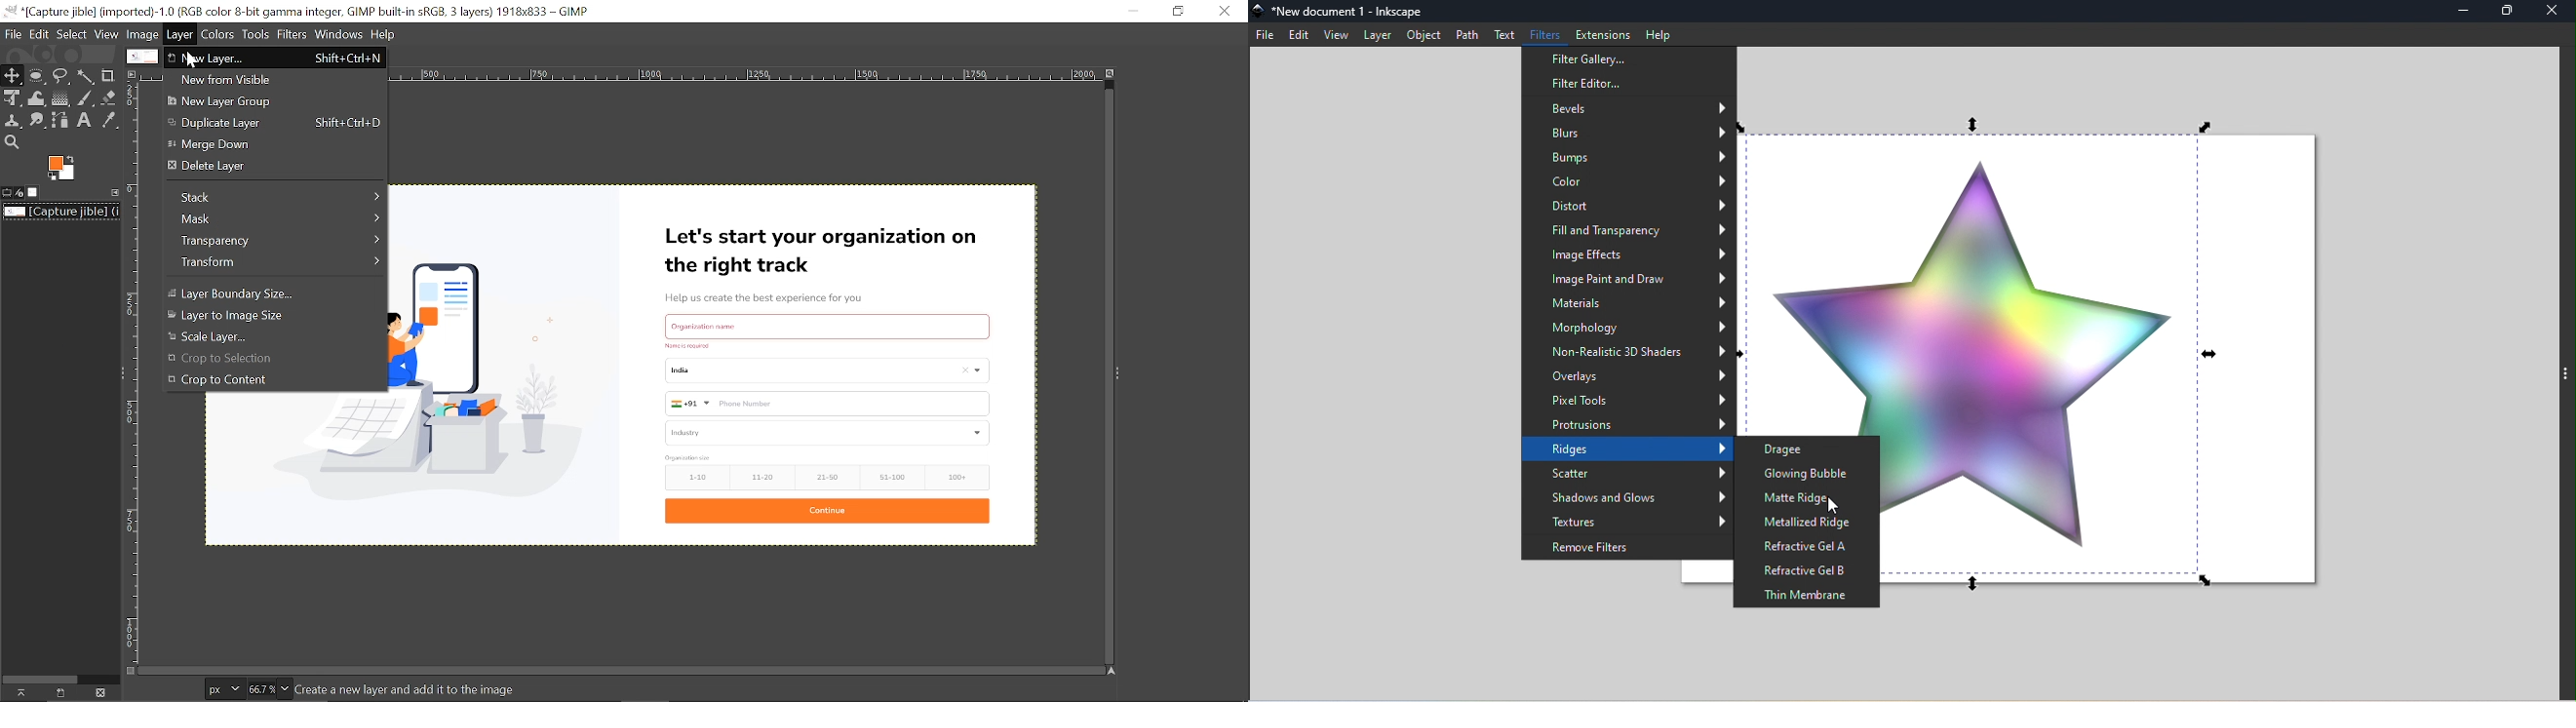 The width and height of the screenshot is (2576, 728). What do you see at coordinates (61, 98) in the screenshot?
I see `Gradient tool` at bounding box center [61, 98].